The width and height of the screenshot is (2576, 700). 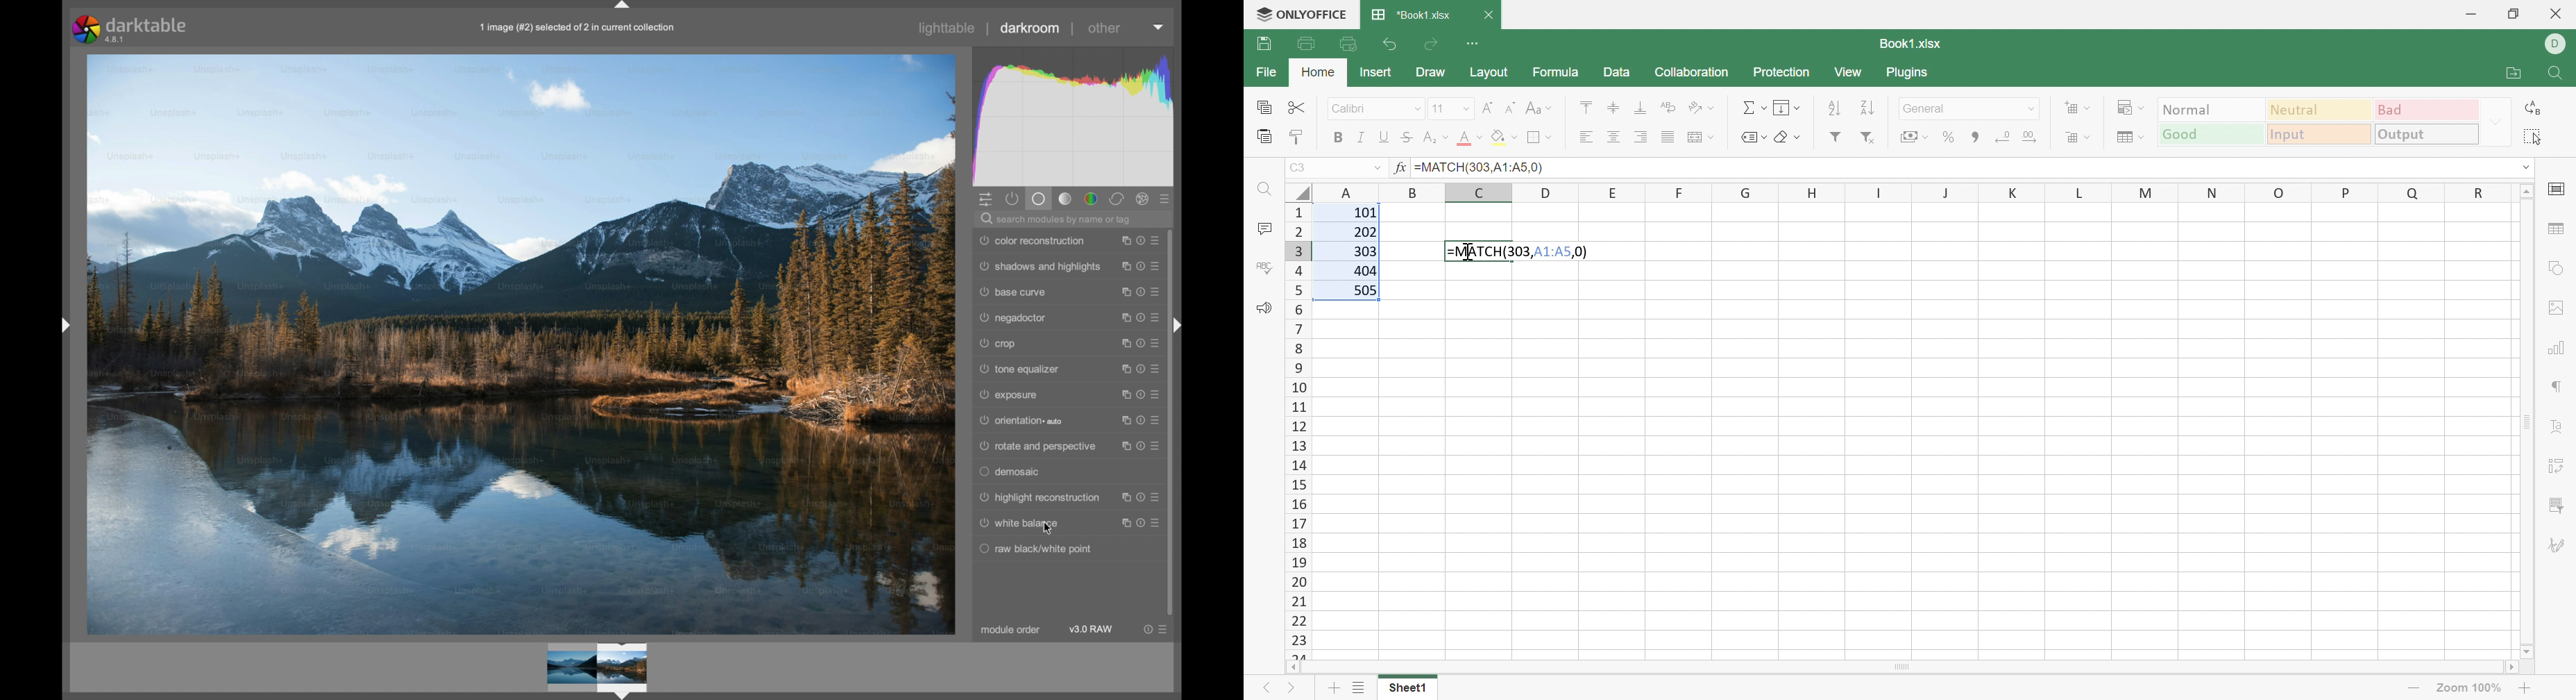 I want to click on white balance, so click(x=1019, y=524).